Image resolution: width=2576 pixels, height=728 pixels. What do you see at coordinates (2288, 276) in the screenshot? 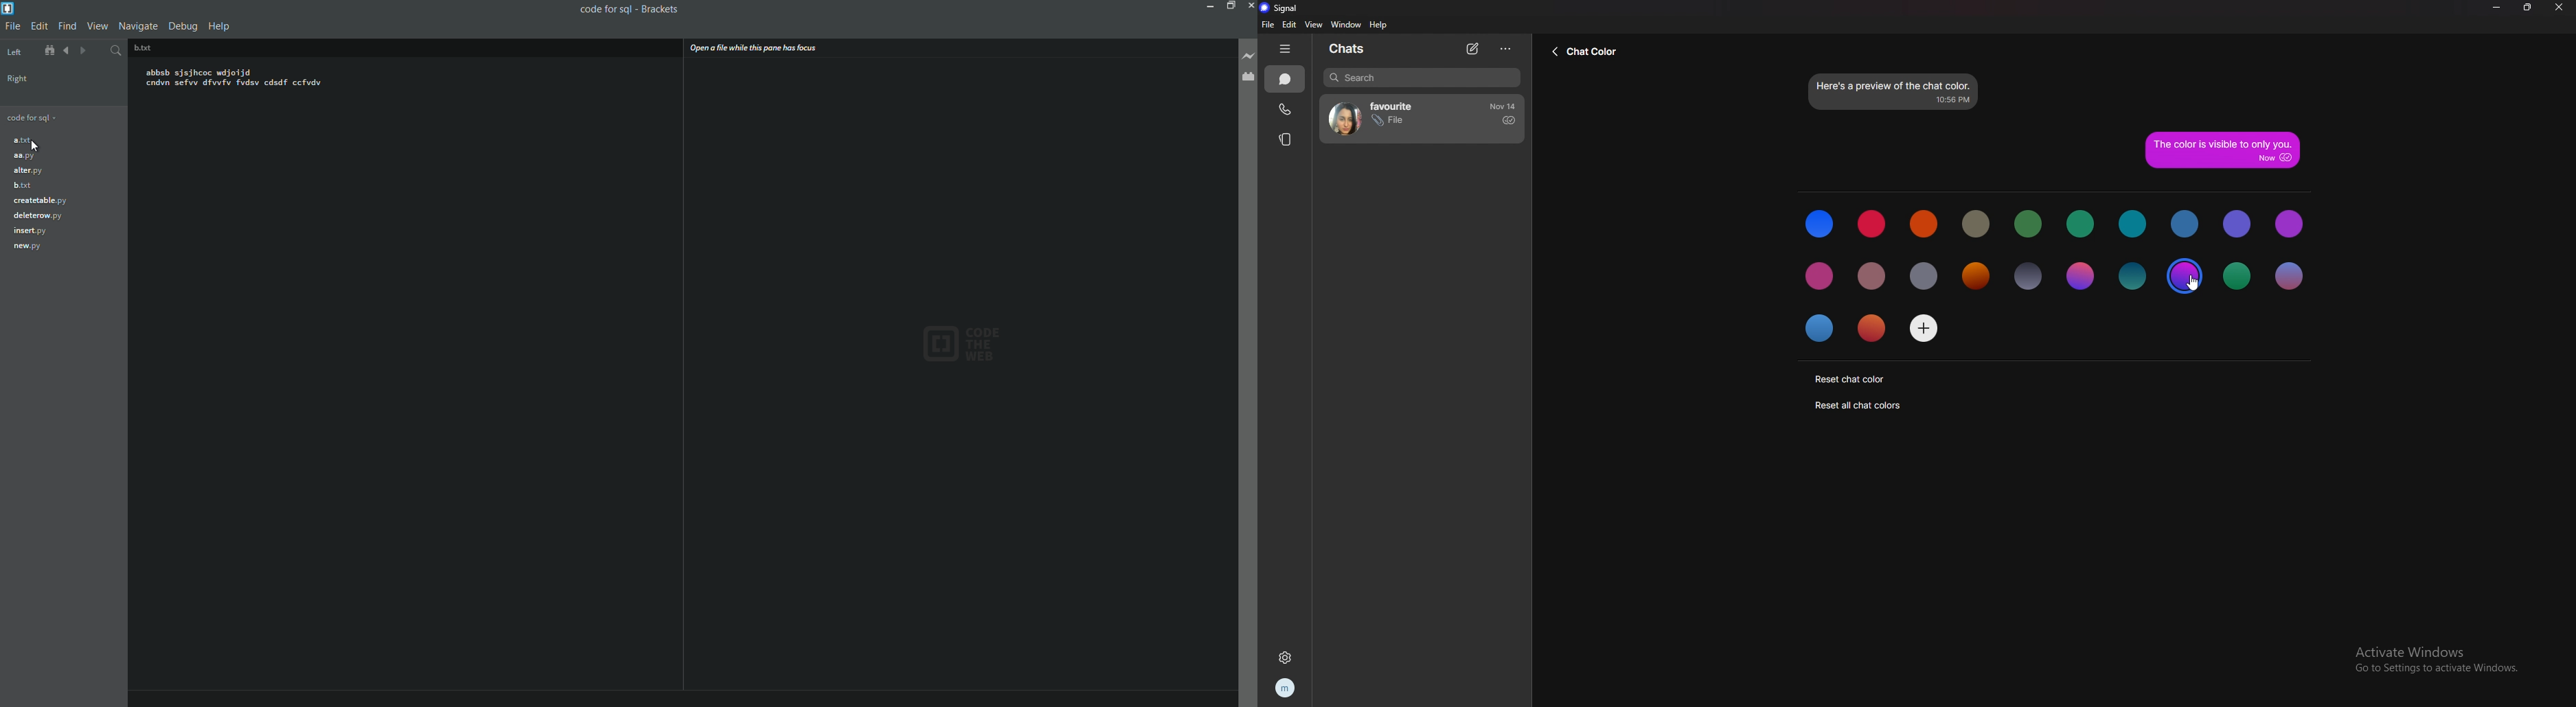
I see `color` at bounding box center [2288, 276].